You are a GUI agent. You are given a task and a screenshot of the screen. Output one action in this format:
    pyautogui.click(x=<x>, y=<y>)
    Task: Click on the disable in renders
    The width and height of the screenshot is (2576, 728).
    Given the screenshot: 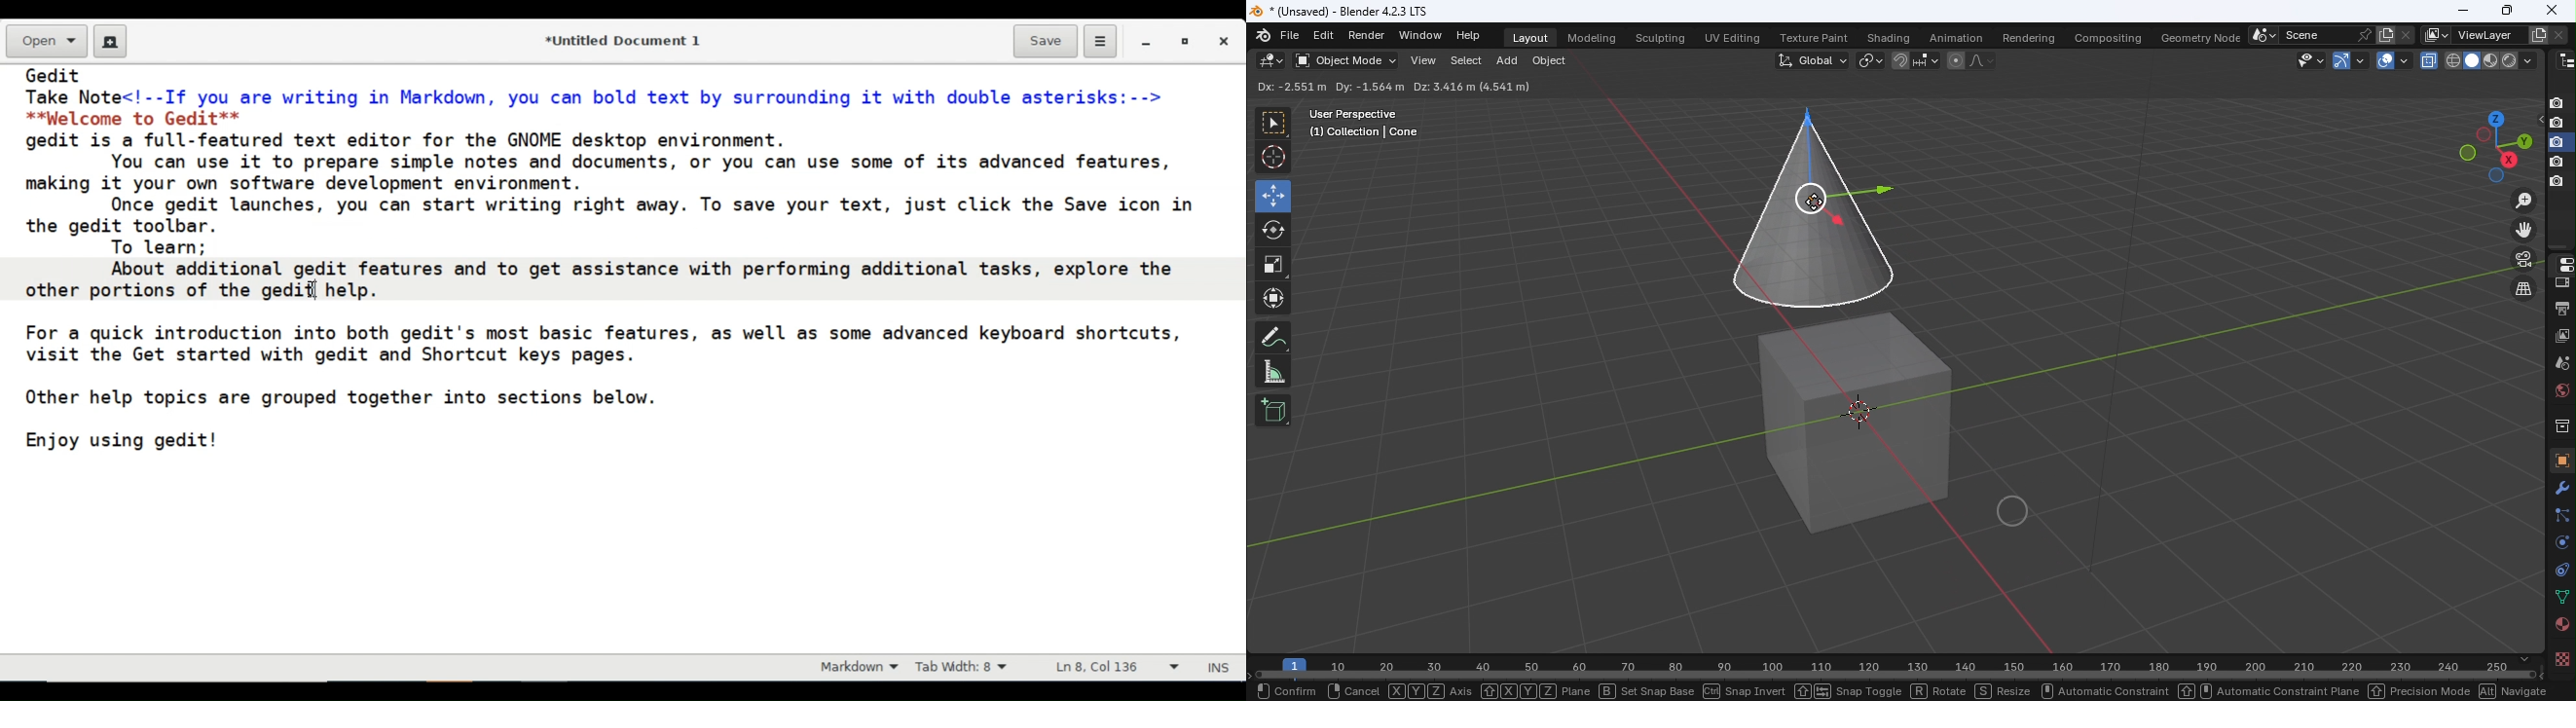 What is the action you would take?
    pyautogui.click(x=2556, y=163)
    